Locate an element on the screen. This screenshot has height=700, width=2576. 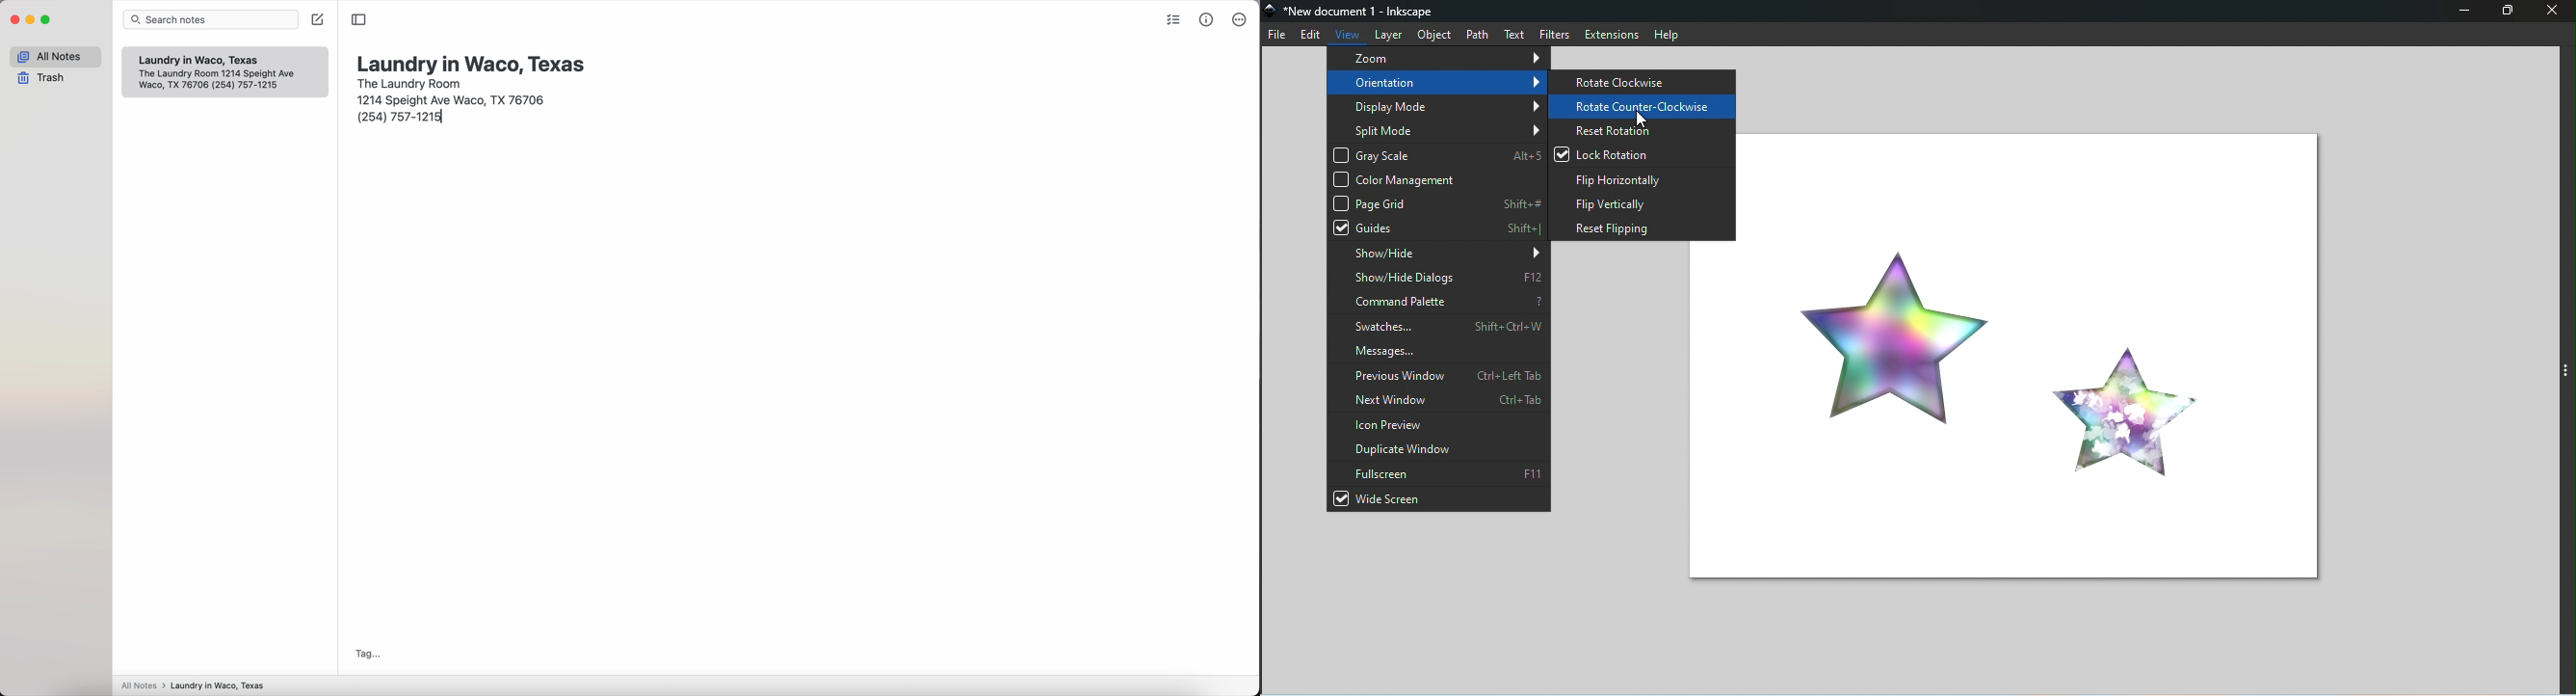
1214 Speight Ave Waco, TX 76706 is located at coordinates (224, 81).